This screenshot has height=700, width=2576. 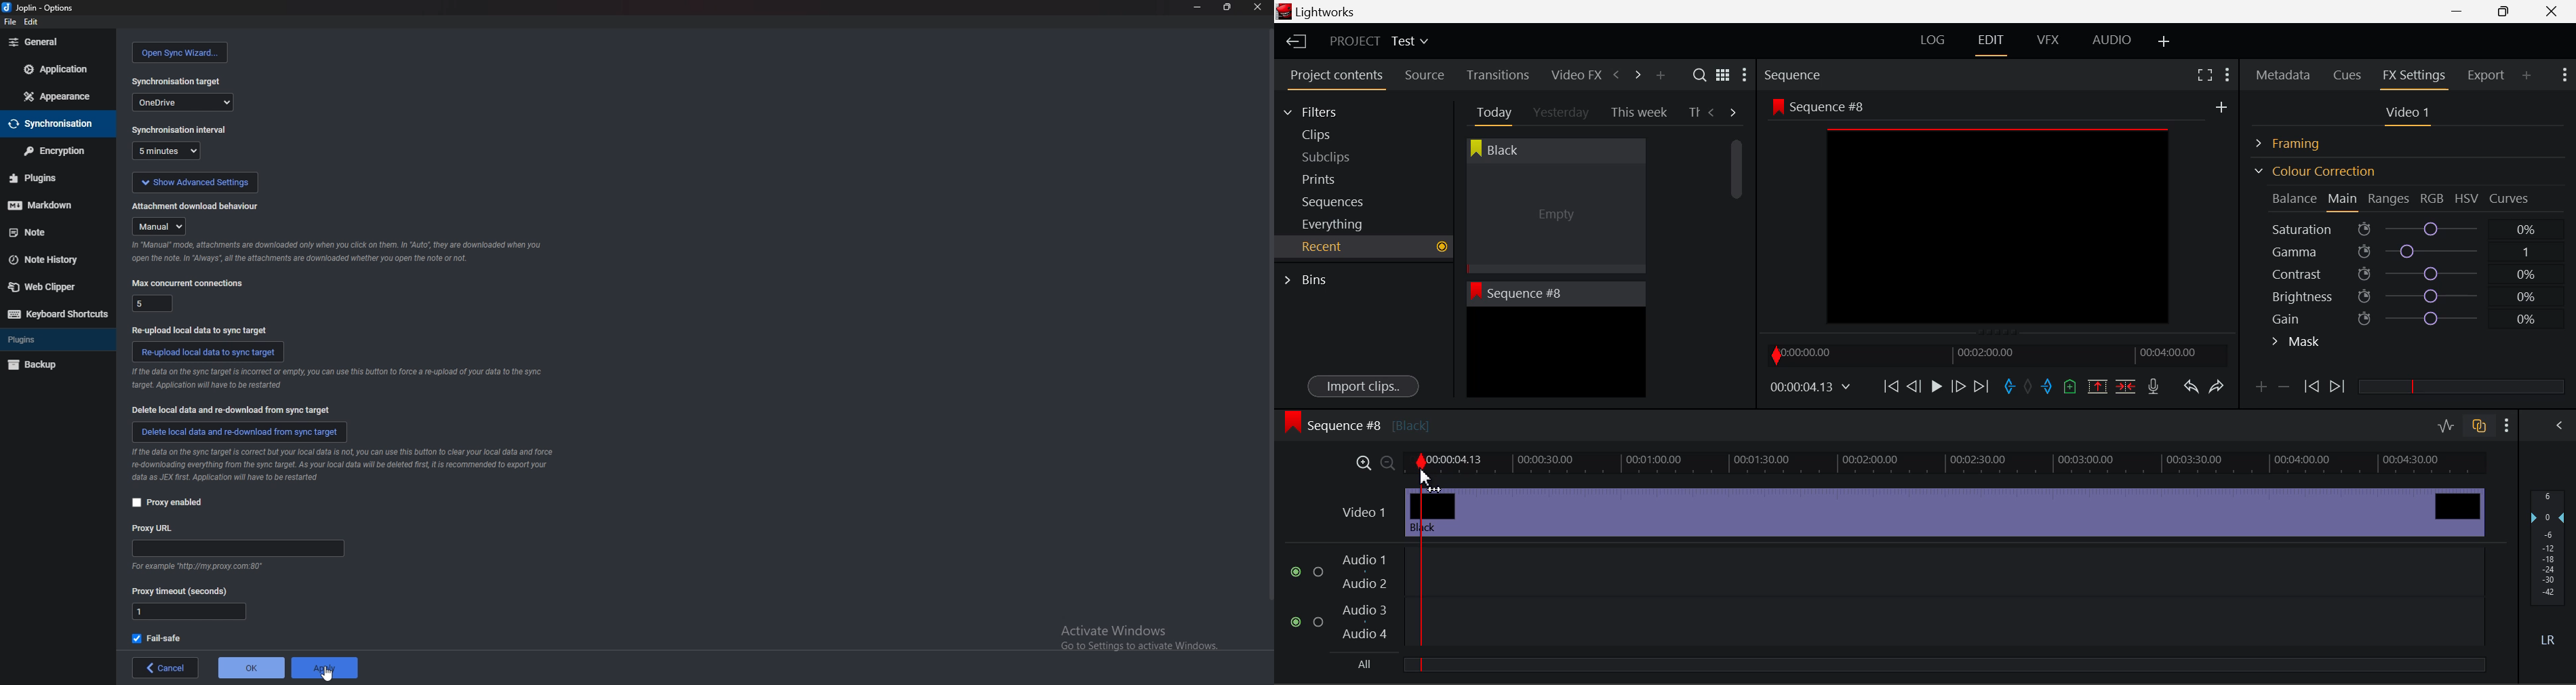 What do you see at coordinates (2297, 343) in the screenshot?
I see `Mask` at bounding box center [2297, 343].